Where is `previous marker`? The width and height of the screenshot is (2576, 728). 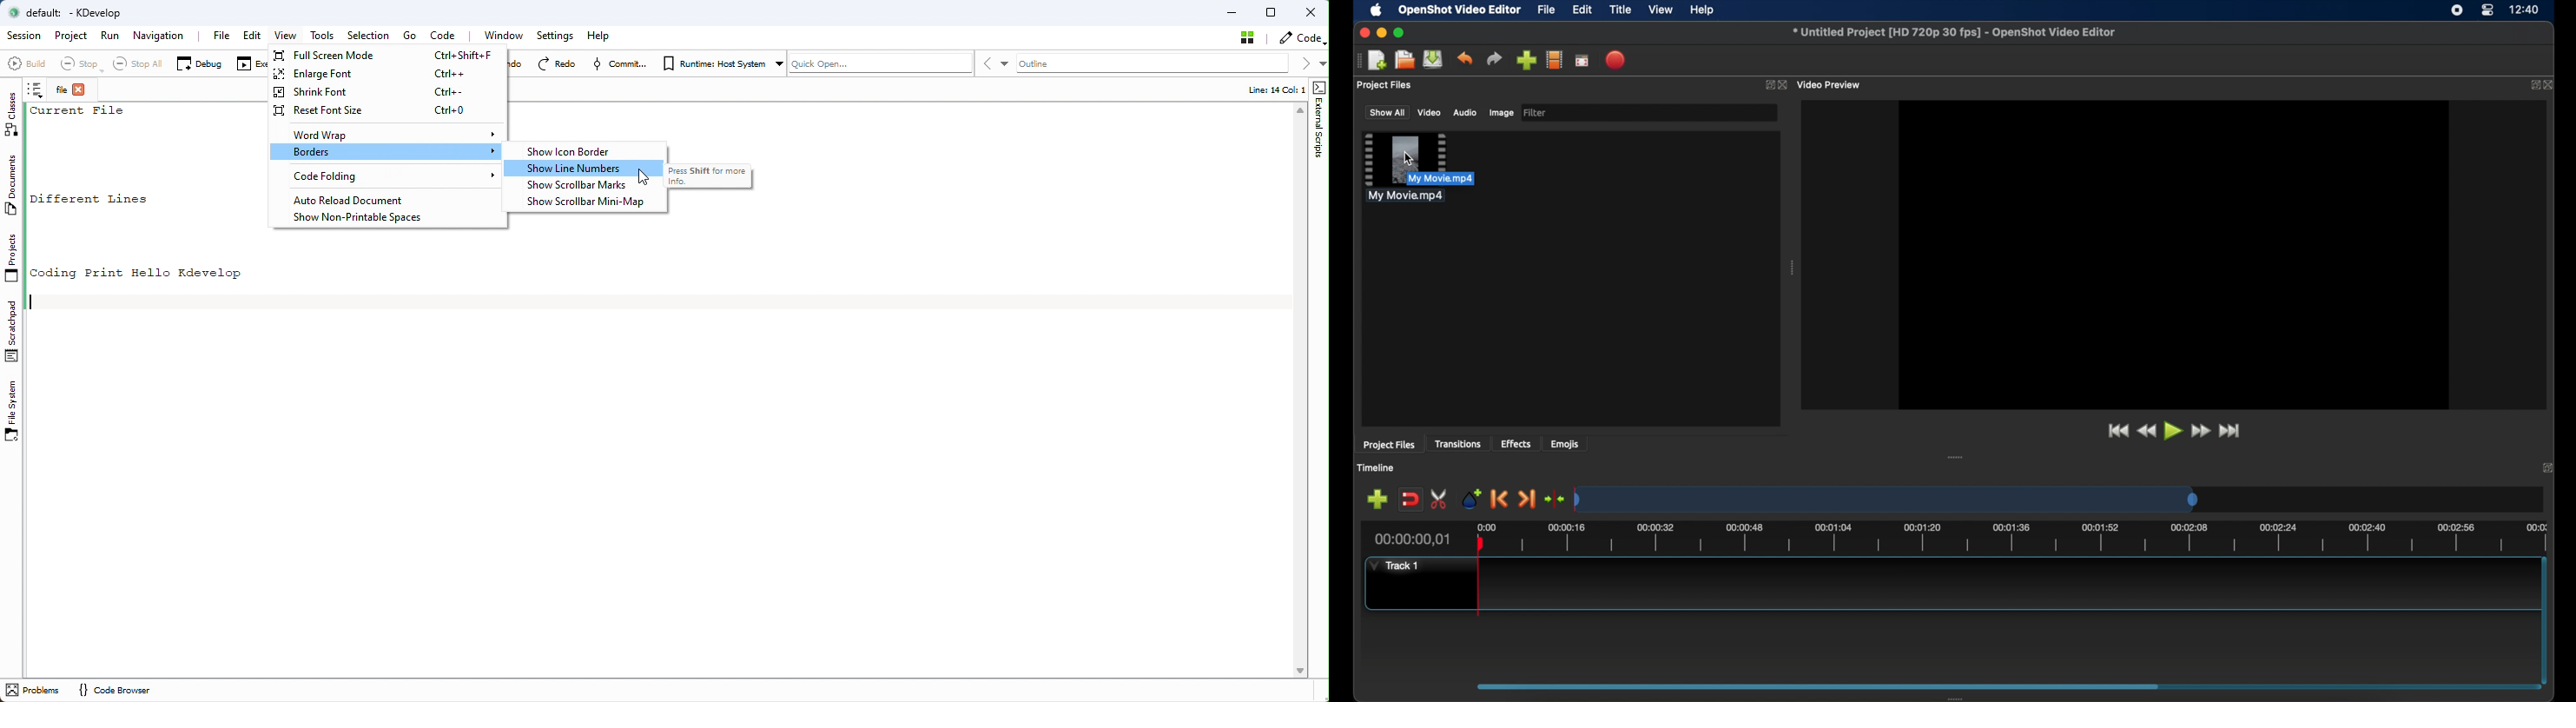 previous marker is located at coordinates (1498, 499).